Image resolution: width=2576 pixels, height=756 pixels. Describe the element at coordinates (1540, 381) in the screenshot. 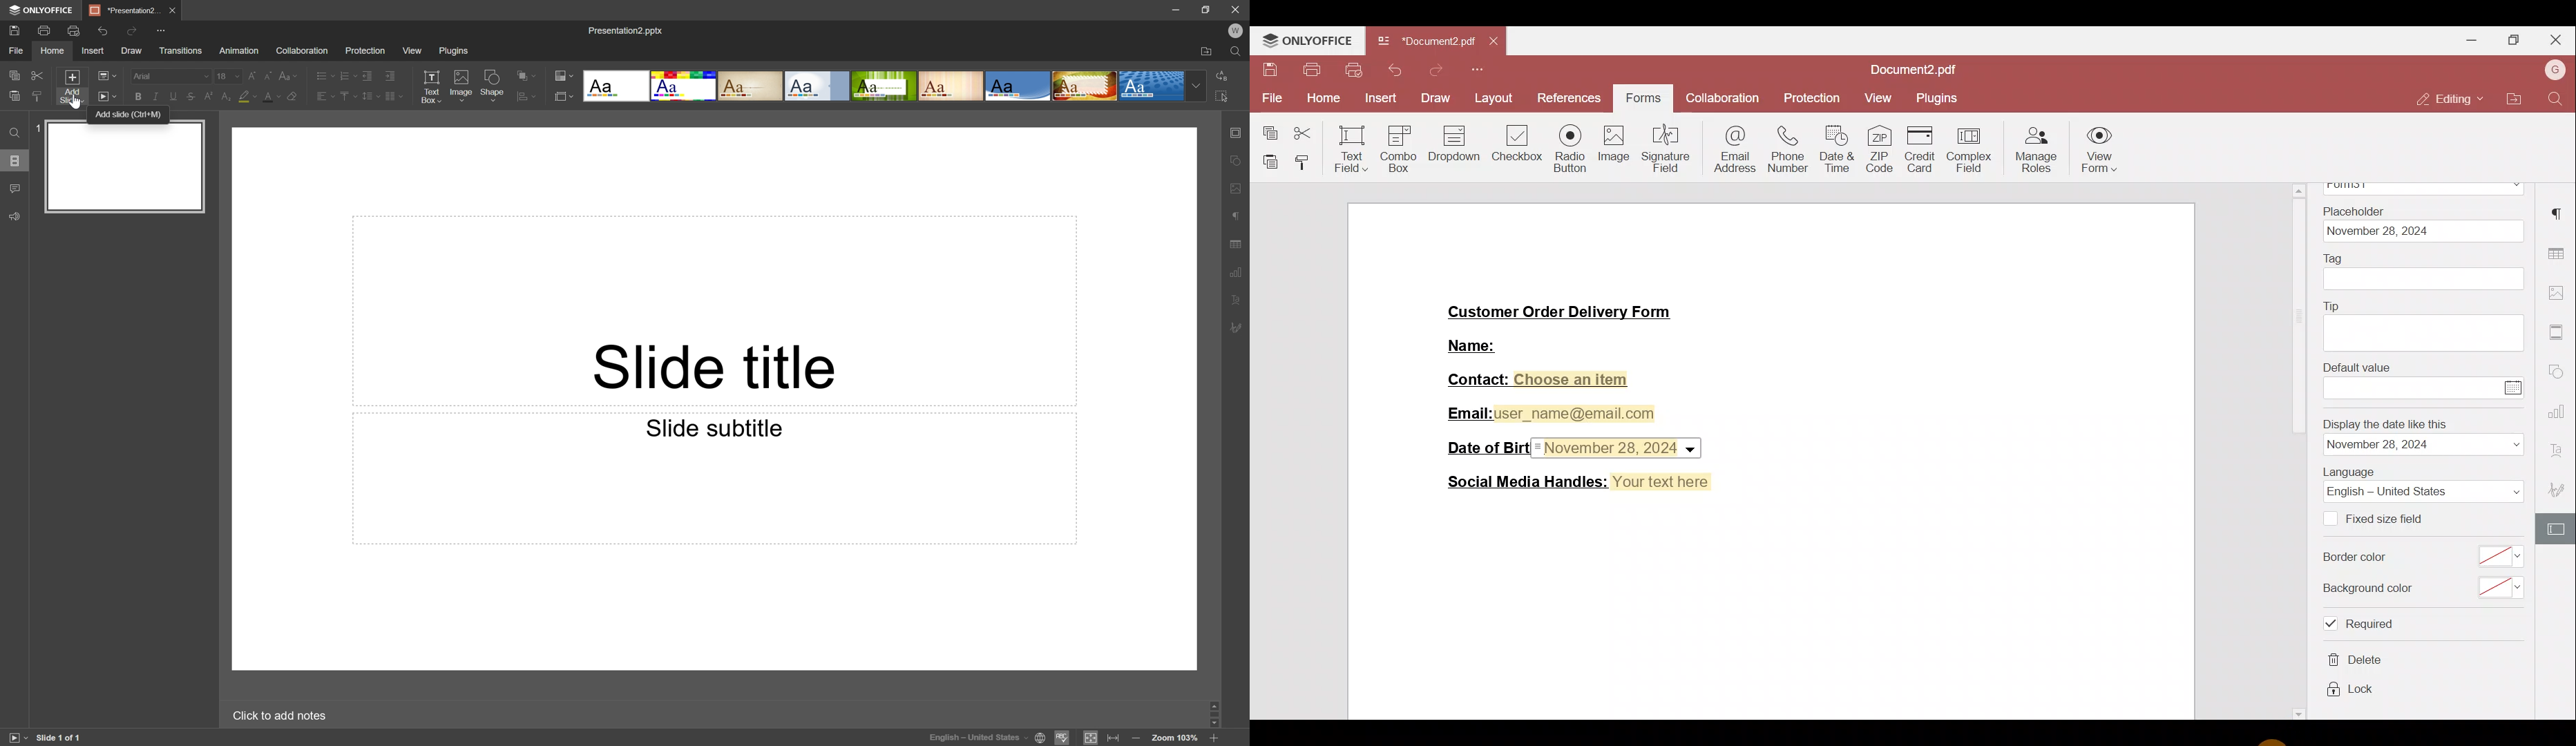

I see `Contact: Choose an item` at that location.